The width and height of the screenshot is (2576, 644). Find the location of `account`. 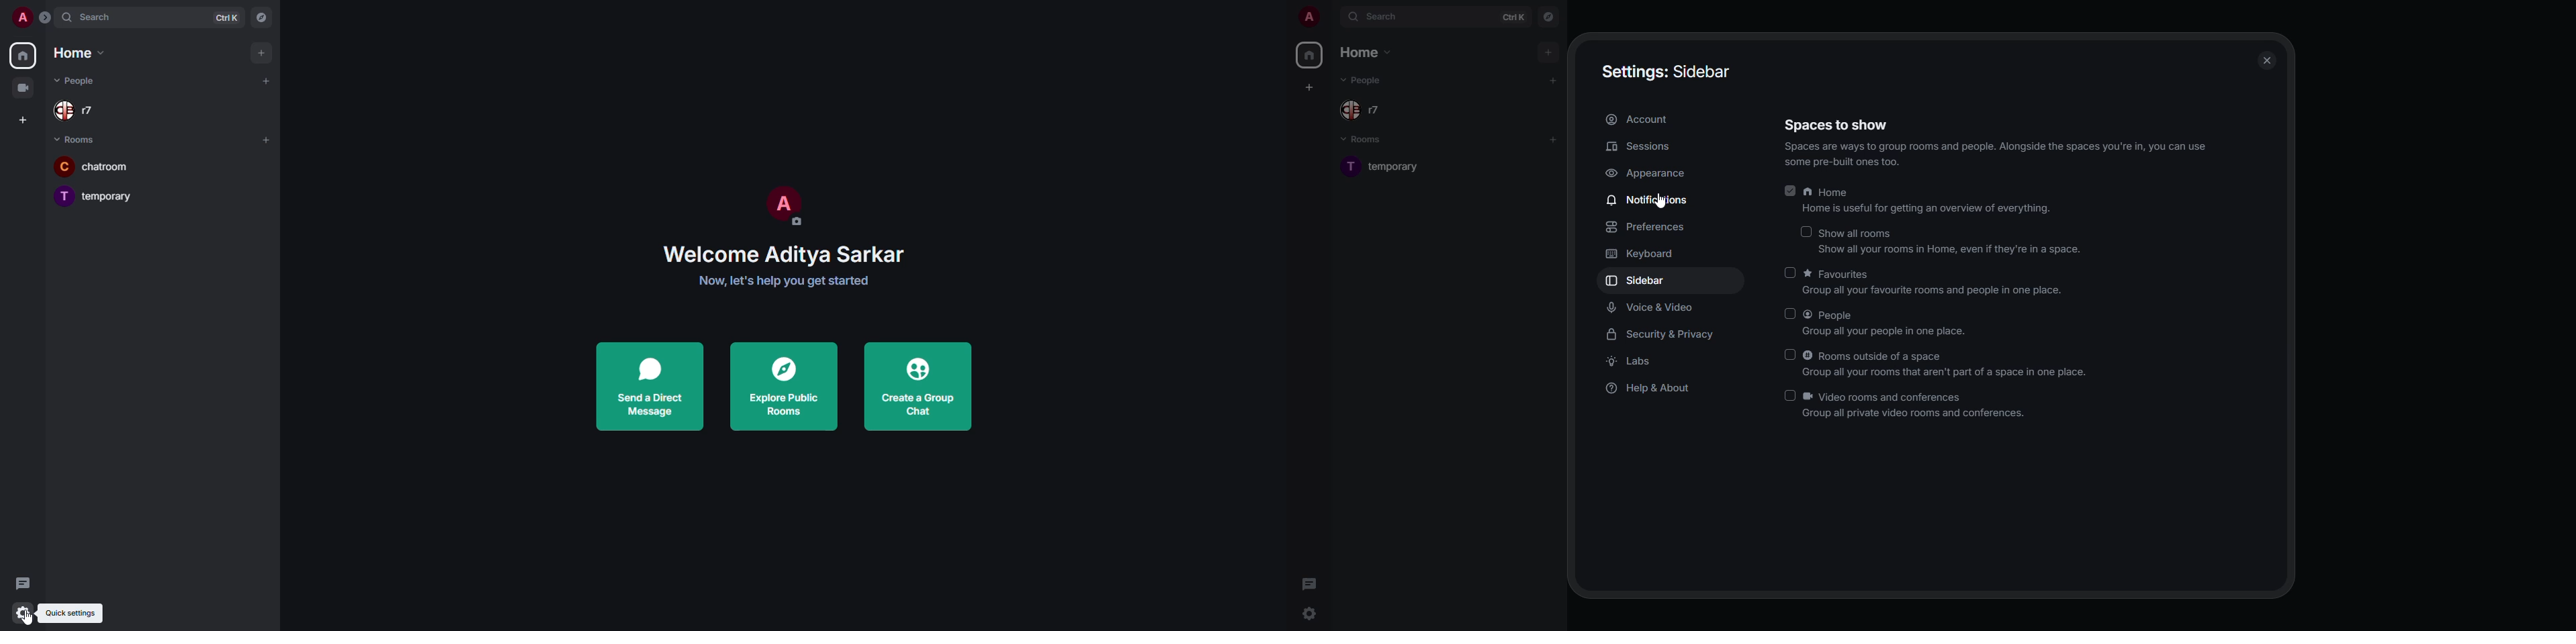

account is located at coordinates (1638, 122).